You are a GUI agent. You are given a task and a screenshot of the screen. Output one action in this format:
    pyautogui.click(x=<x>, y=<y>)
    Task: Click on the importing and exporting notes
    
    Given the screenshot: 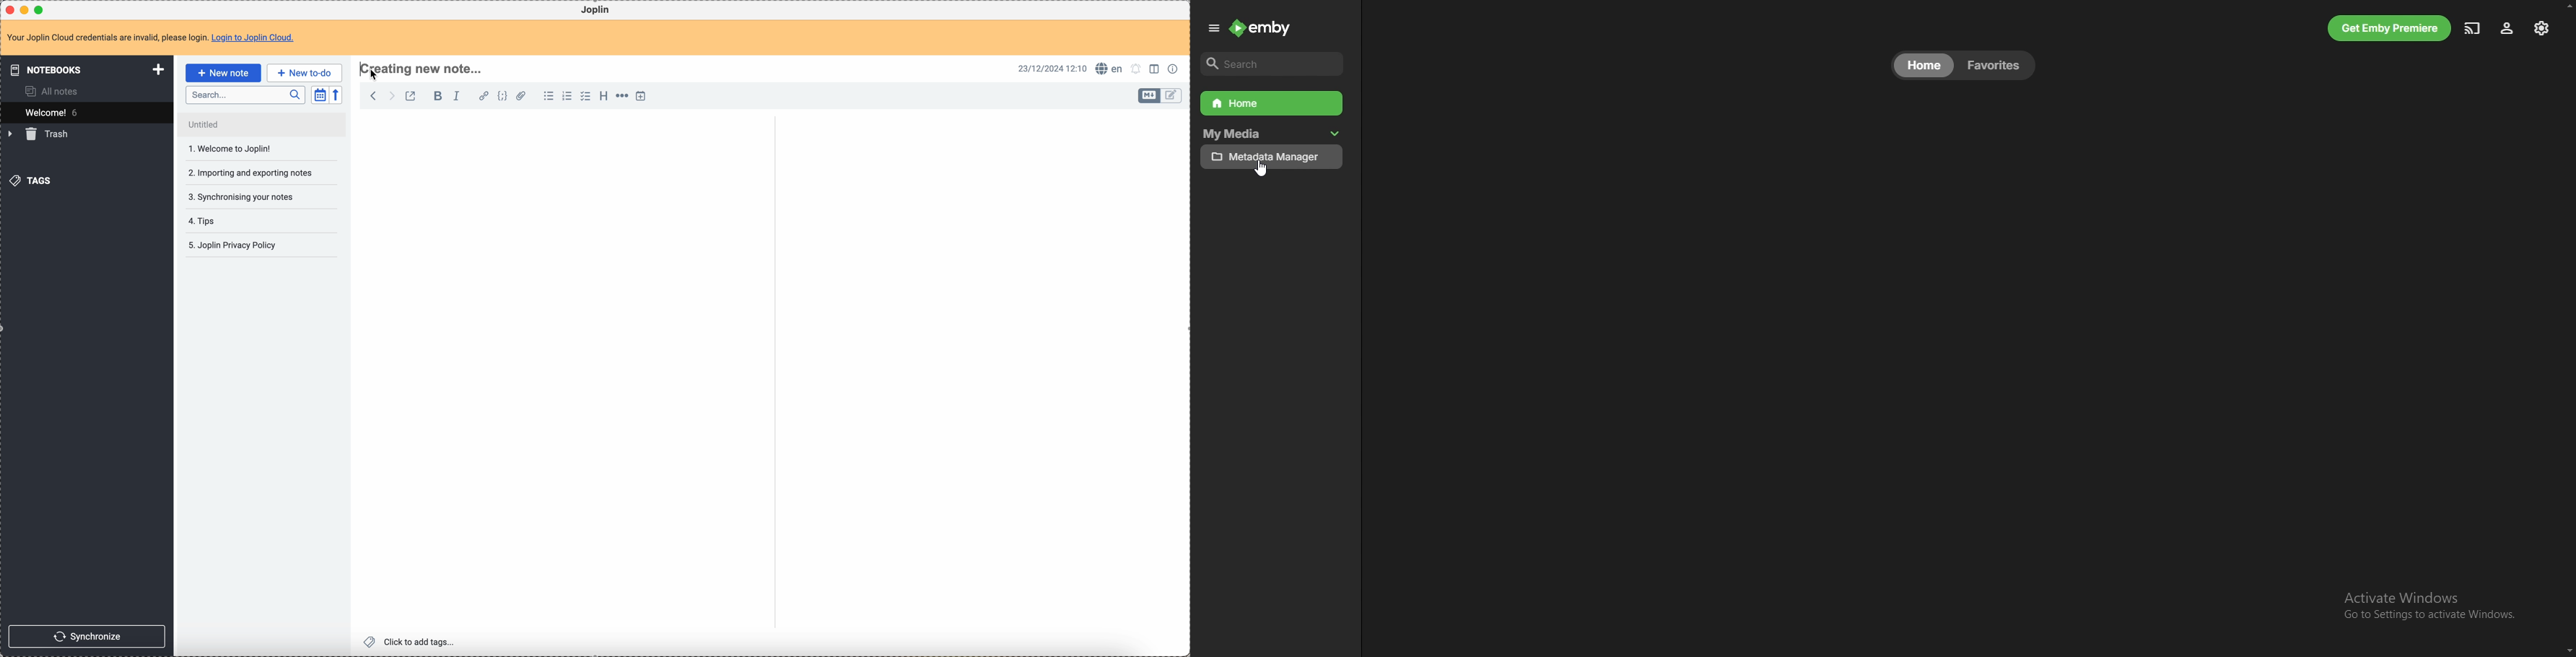 What is the action you would take?
    pyautogui.click(x=249, y=148)
    